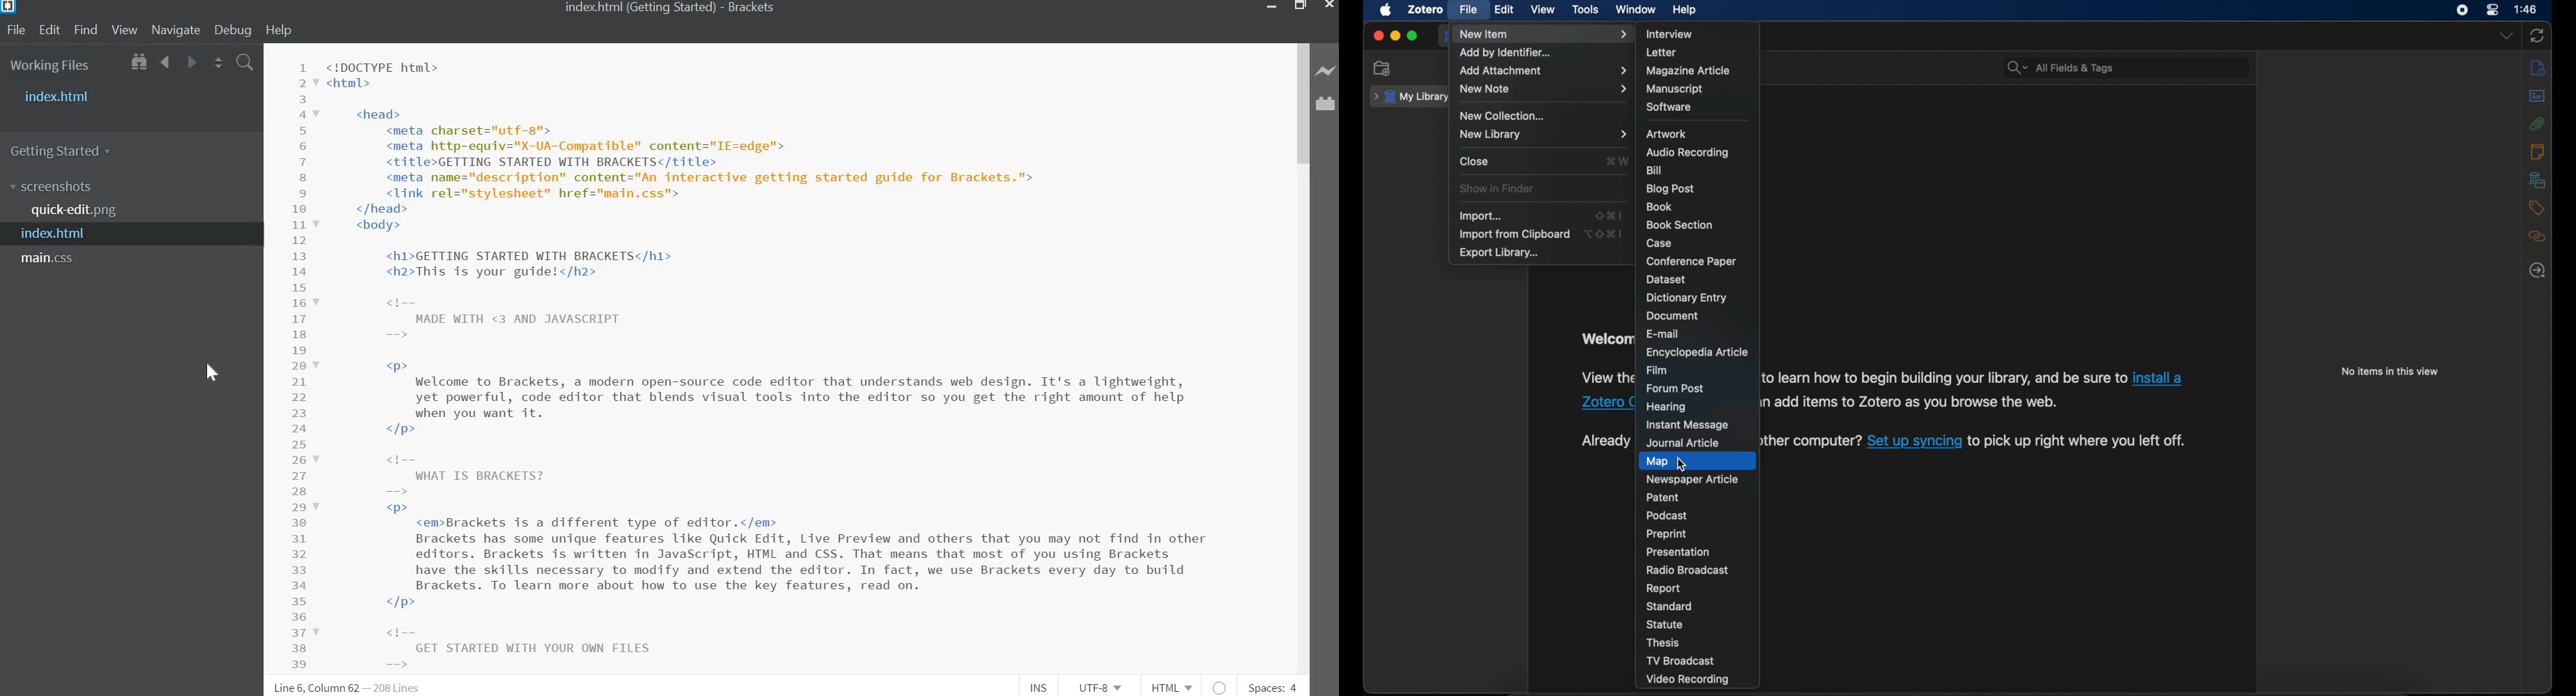 The width and height of the screenshot is (2576, 700). I want to click on statue, so click(1666, 624).